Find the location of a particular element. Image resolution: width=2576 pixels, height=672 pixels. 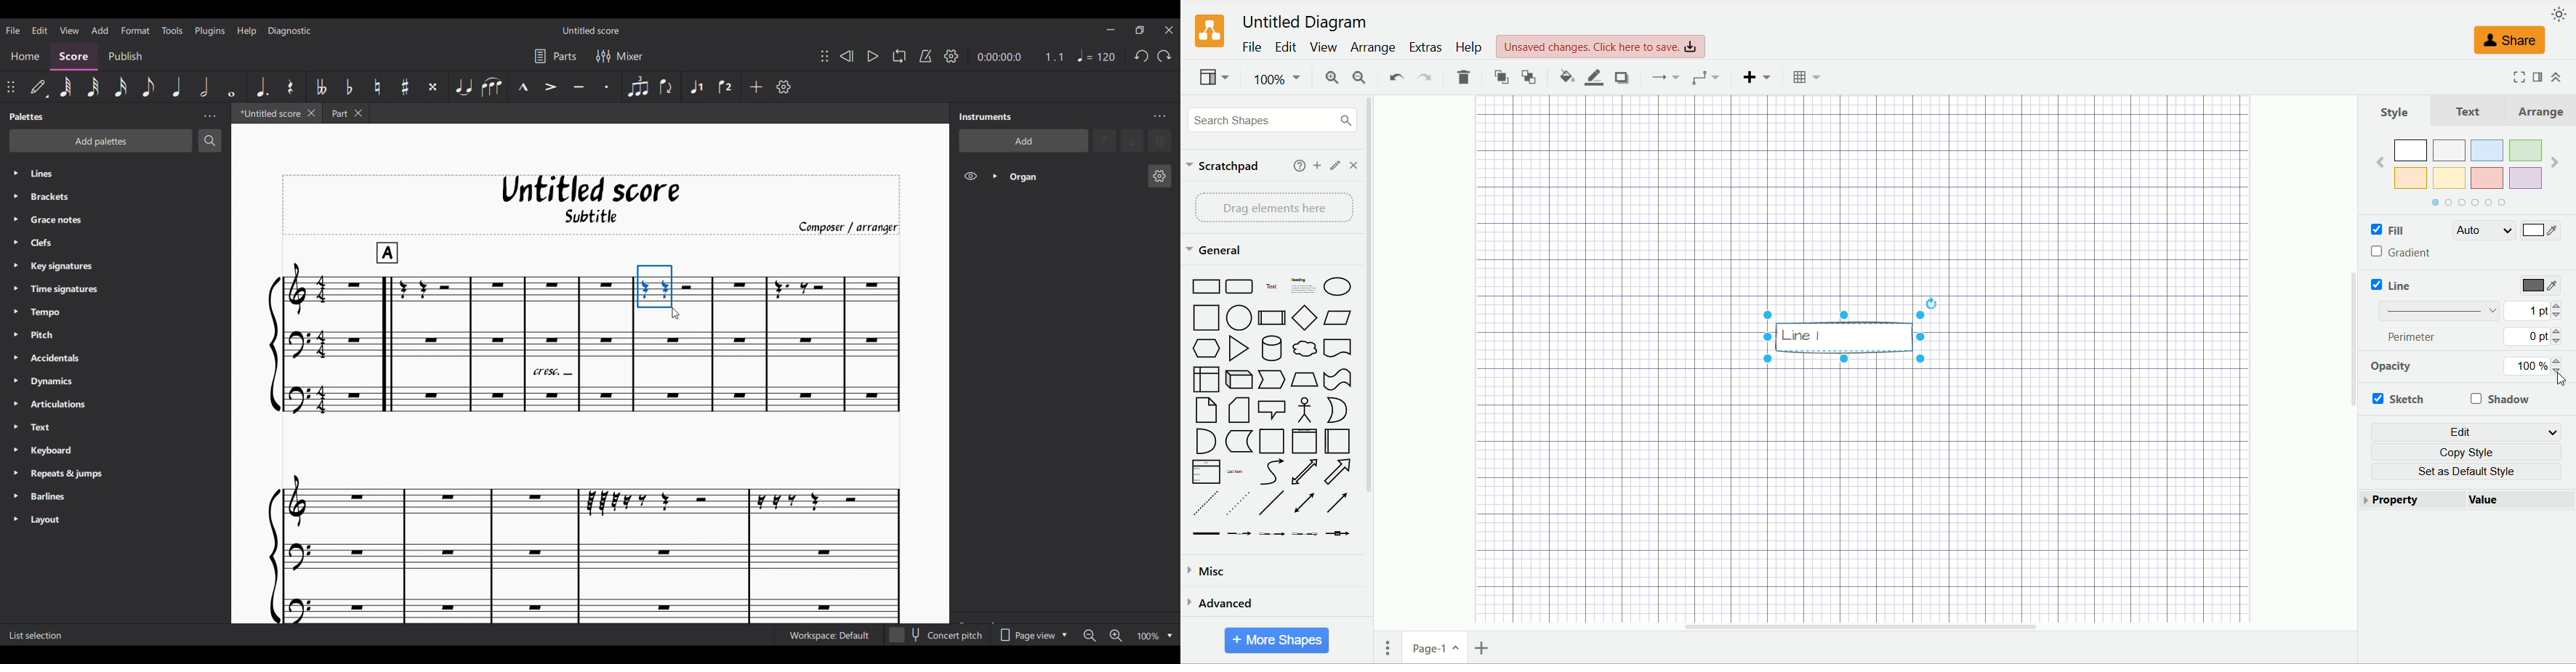

100% is located at coordinates (2535, 368).